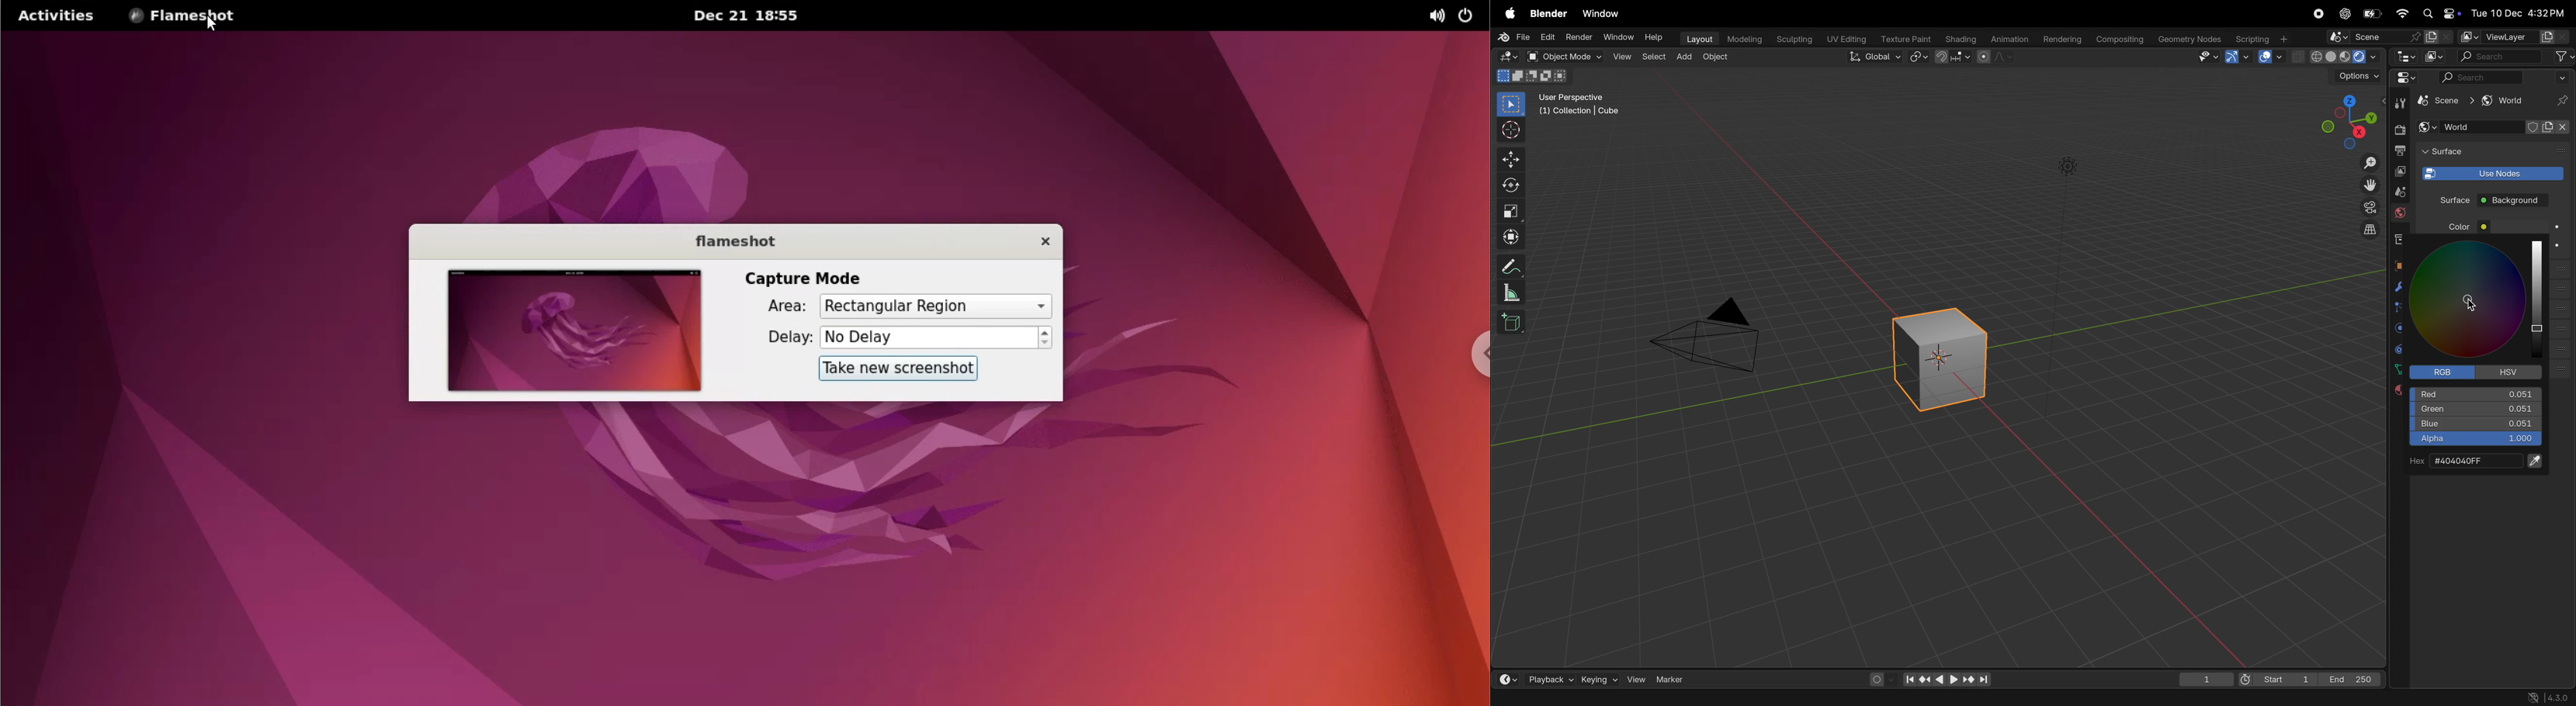 The width and height of the screenshot is (2576, 728). I want to click on shape, so click(1512, 211).